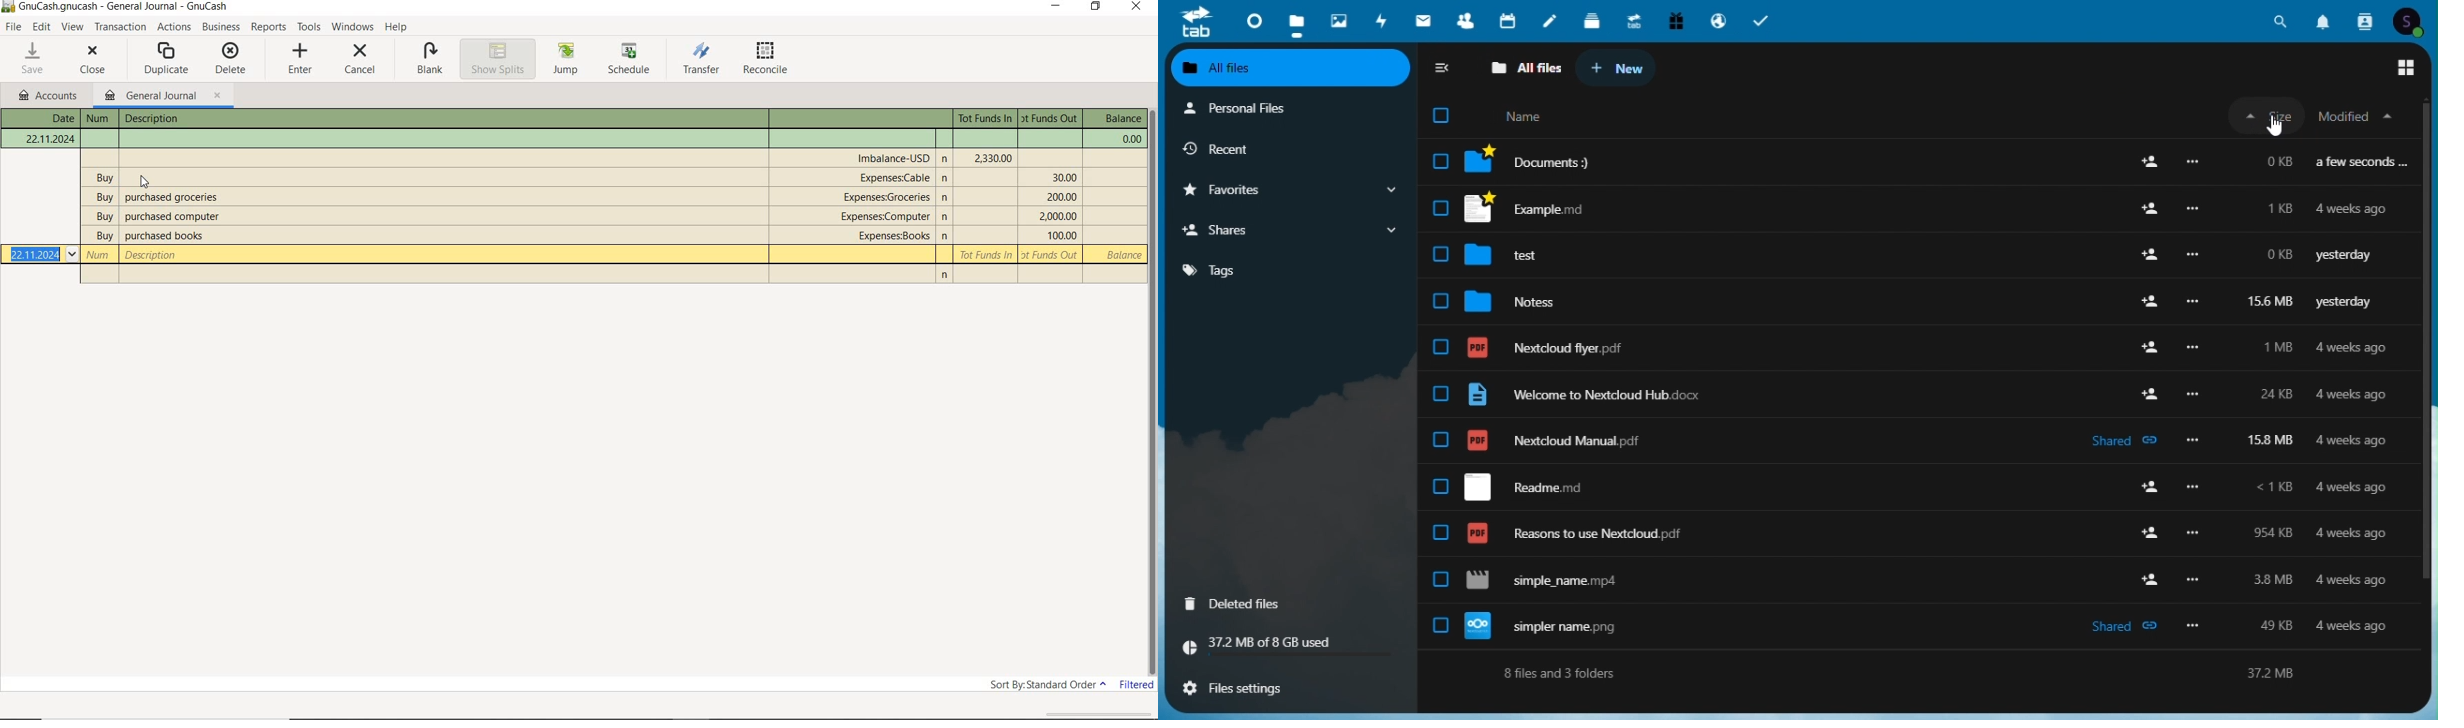 The height and width of the screenshot is (728, 2464). I want to click on Nextcloud Manual pdf, so click(1914, 445).